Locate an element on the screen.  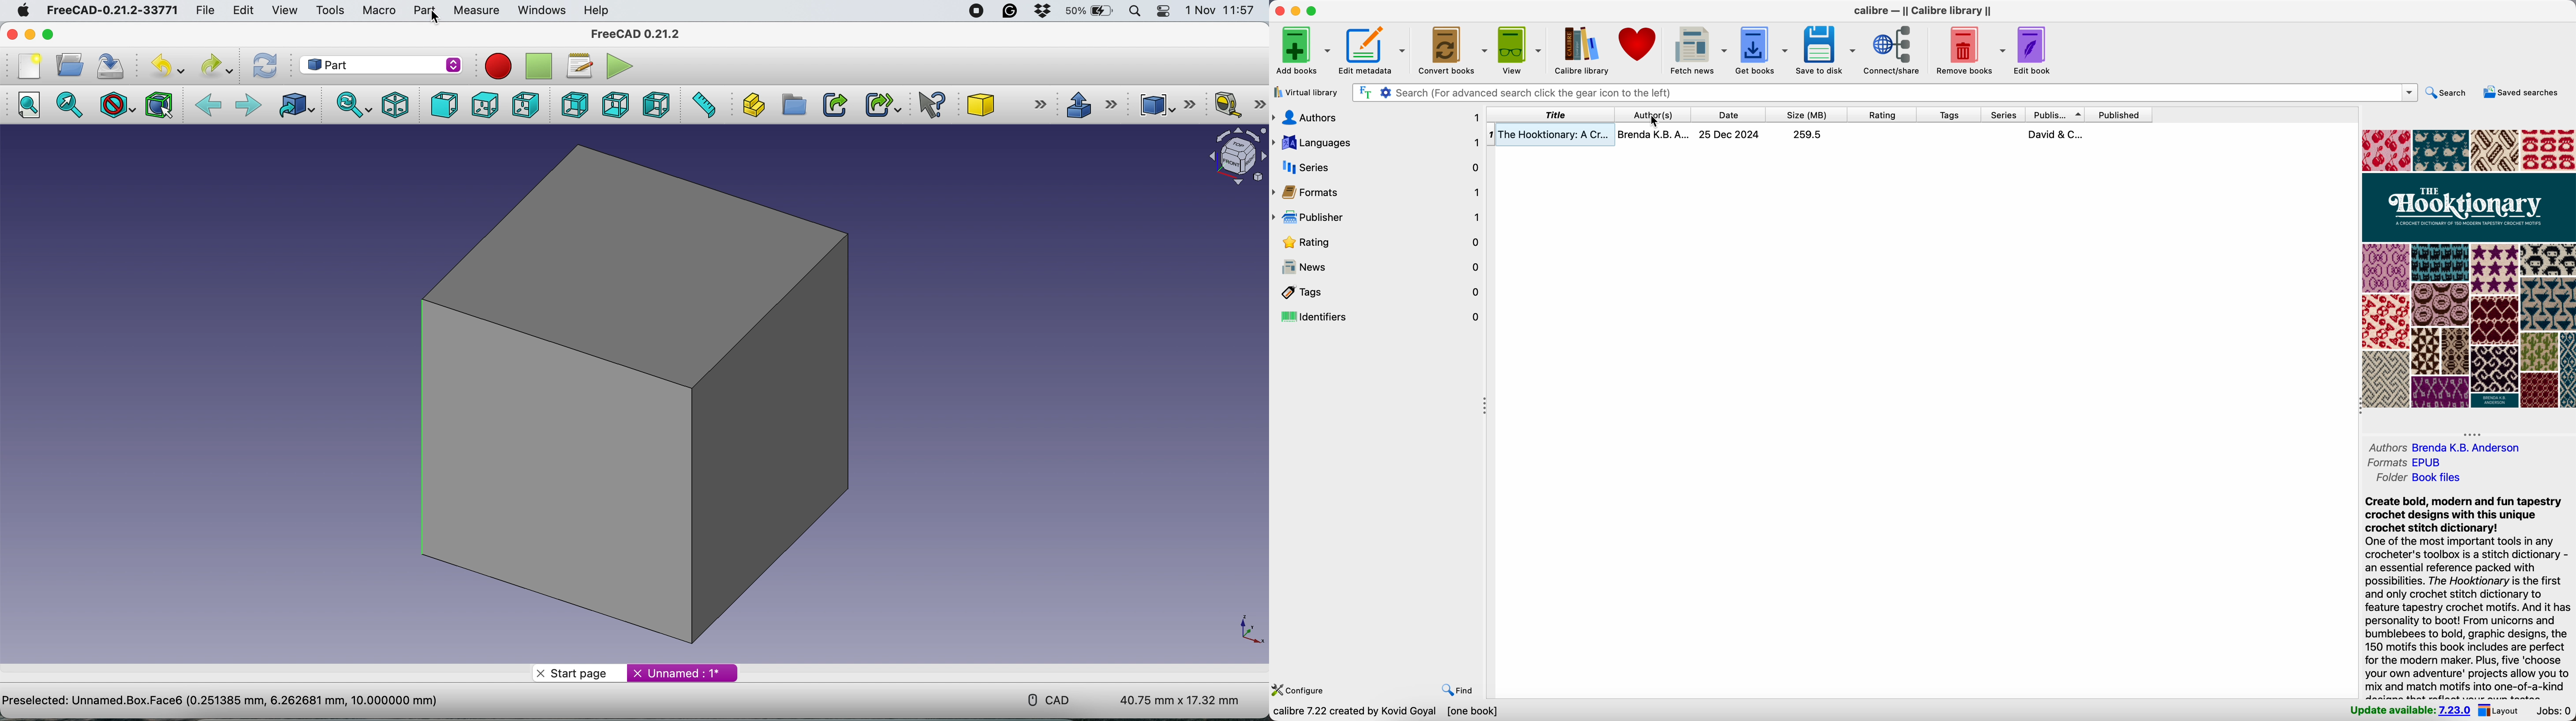
make link is located at coordinates (833, 104).